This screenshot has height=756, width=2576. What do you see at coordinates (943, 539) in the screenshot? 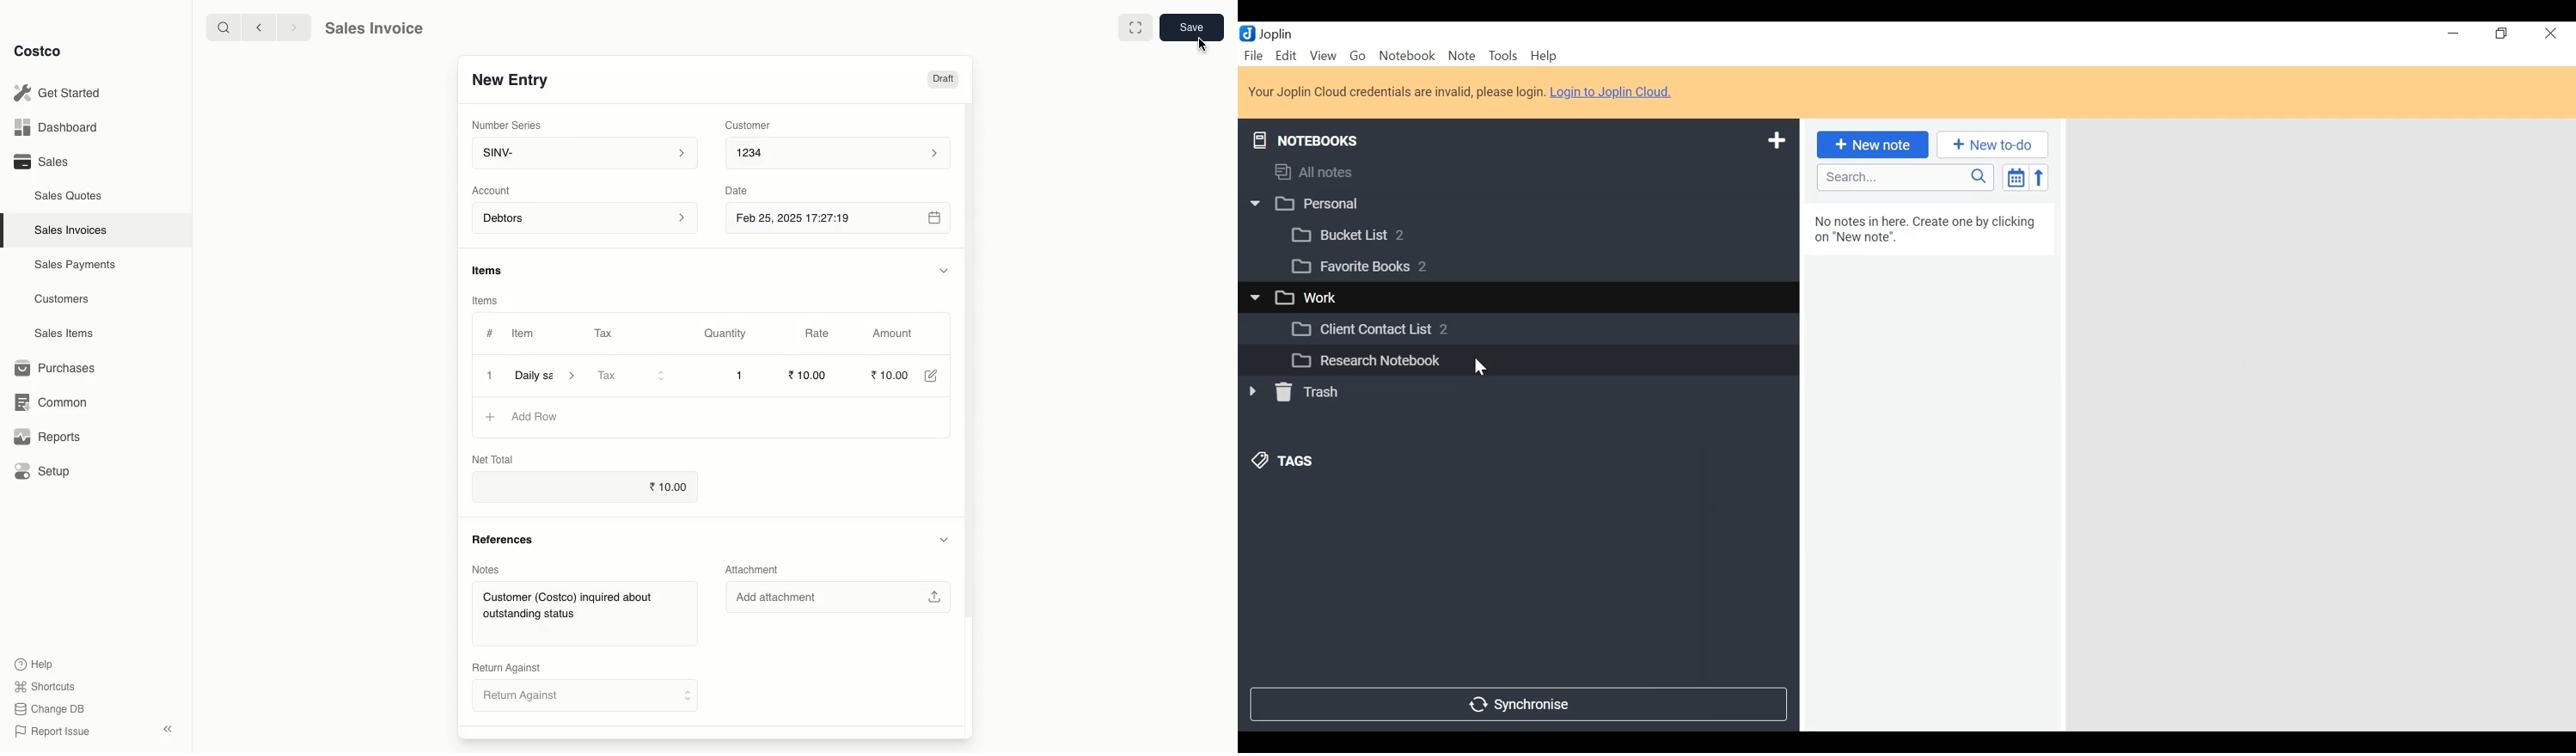
I see `Hide` at bounding box center [943, 539].